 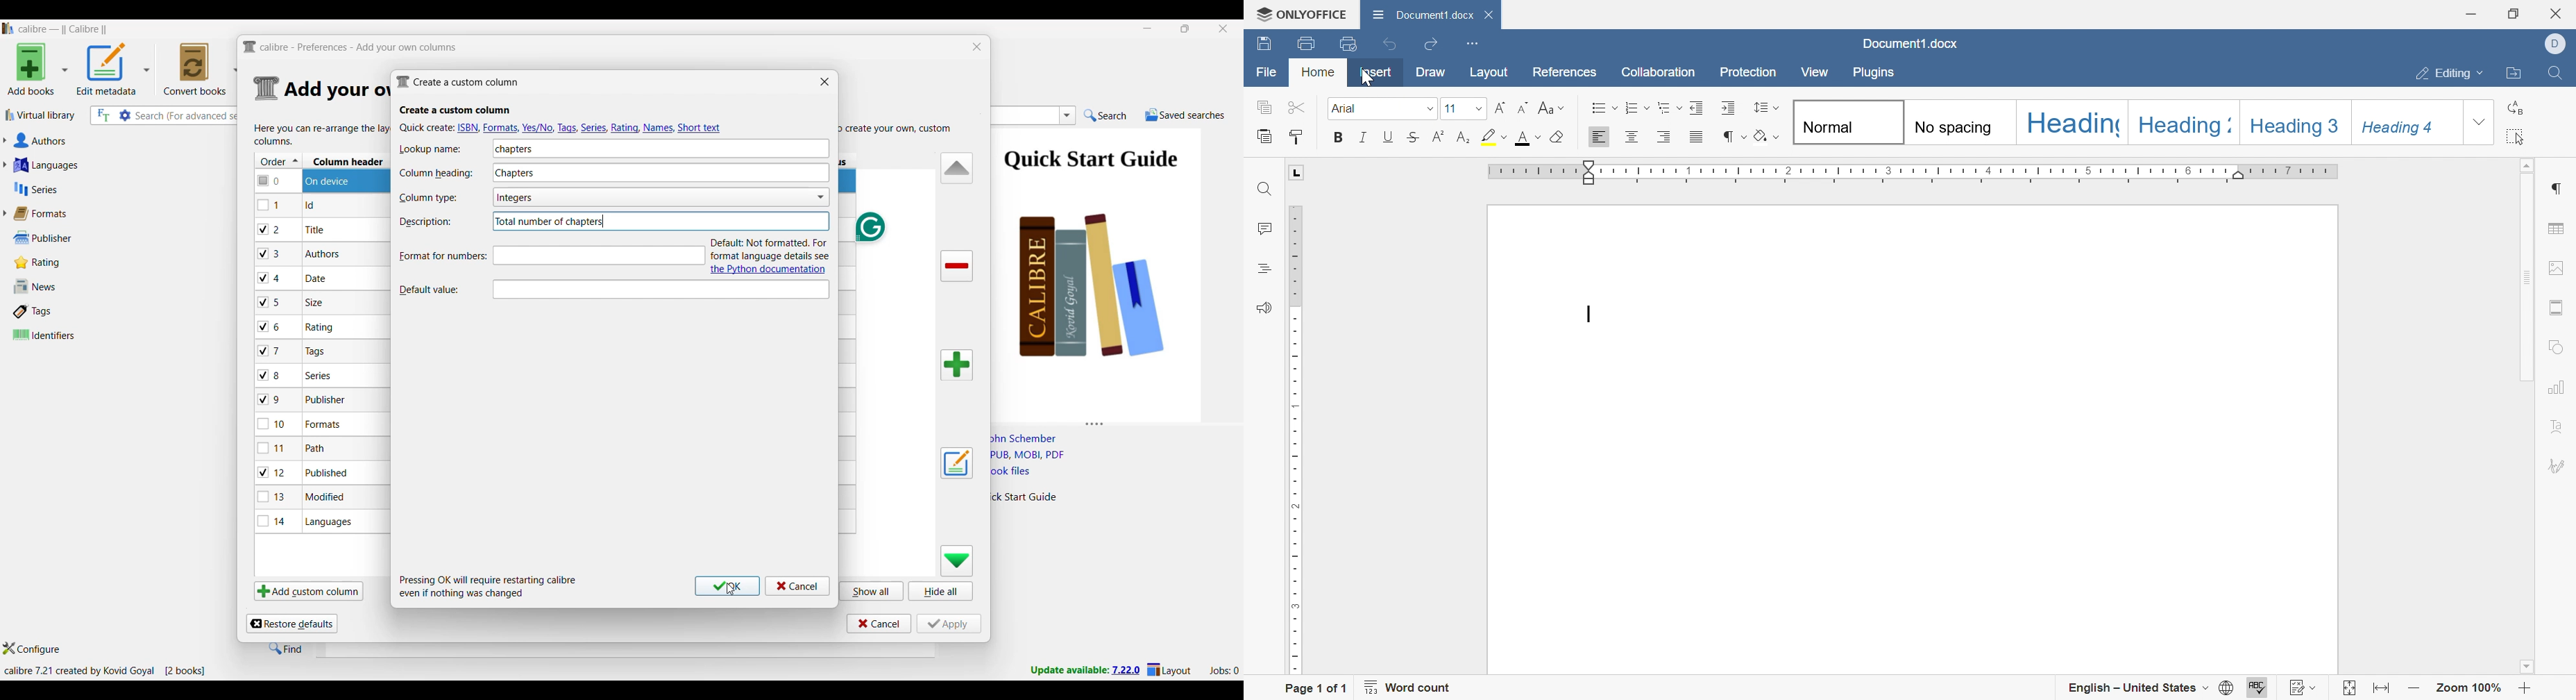 What do you see at coordinates (1185, 115) in the screenshot?
I see `Saved searches` at bounding box center [1185, 115].